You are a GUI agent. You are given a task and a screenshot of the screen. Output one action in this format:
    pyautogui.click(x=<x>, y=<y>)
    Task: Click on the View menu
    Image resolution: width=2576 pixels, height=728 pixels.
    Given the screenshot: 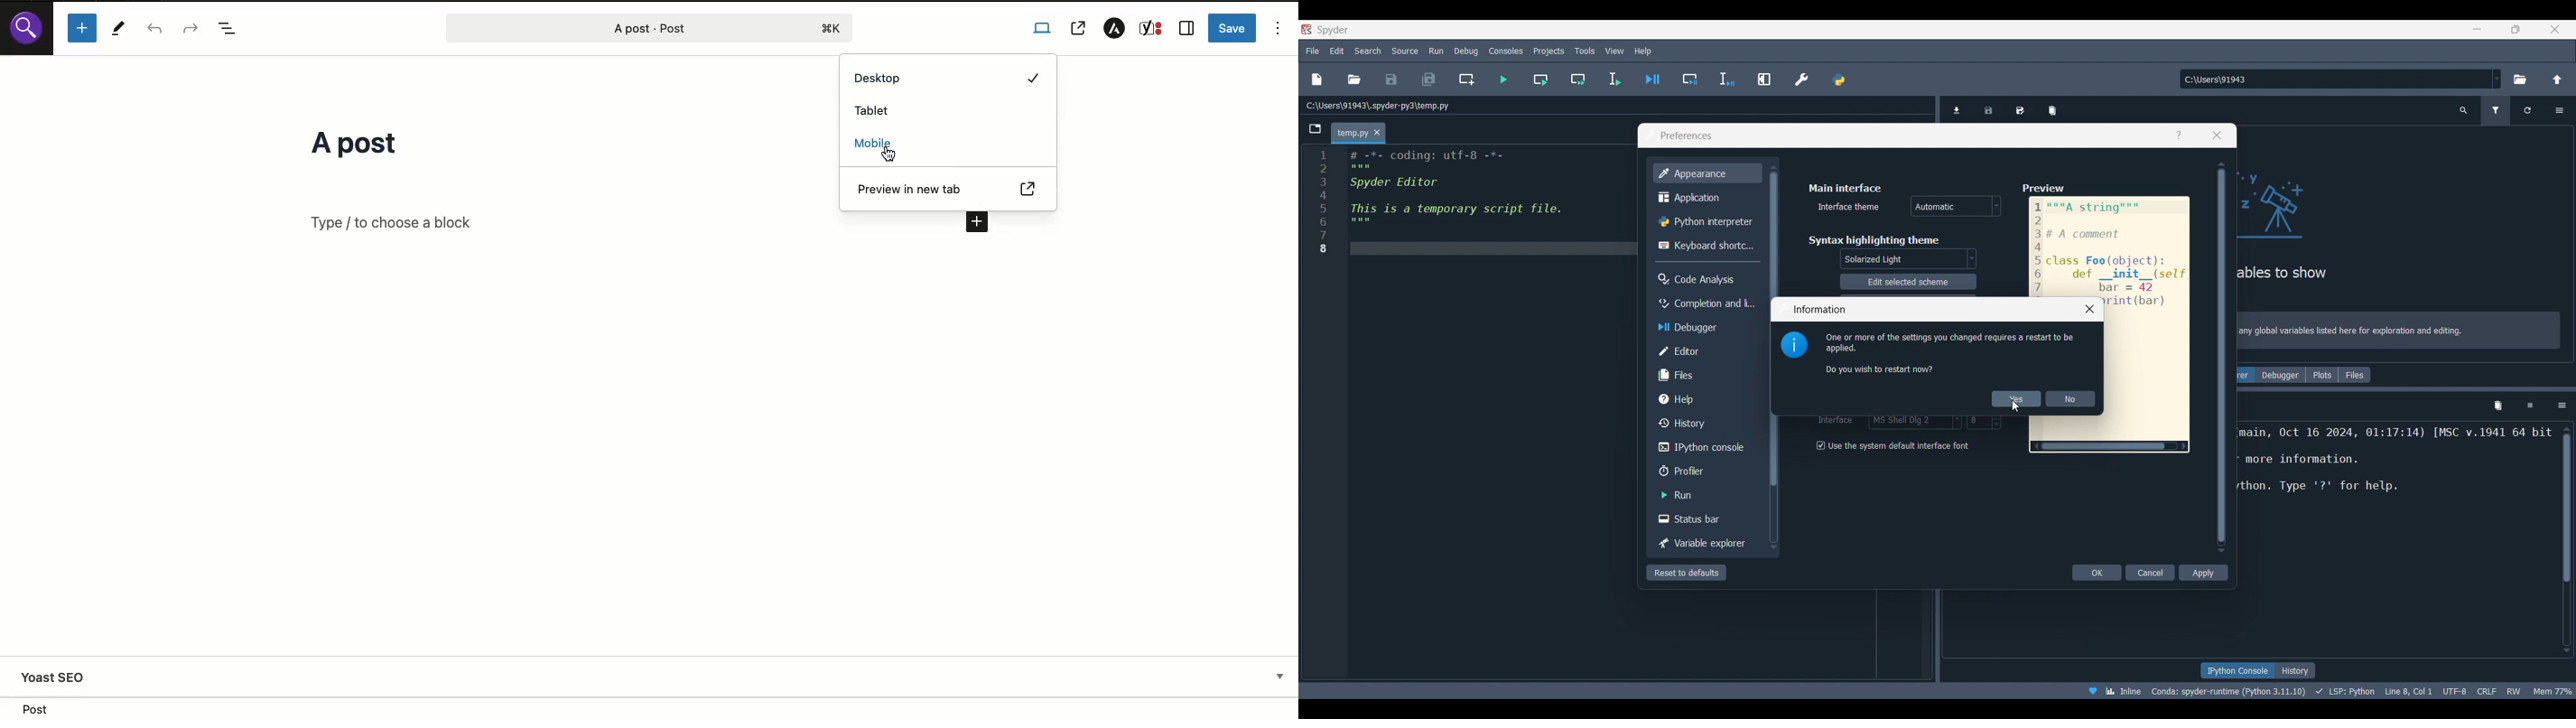 What is the action you would take?
    pyautogui.click(x=1614, y=51)
    